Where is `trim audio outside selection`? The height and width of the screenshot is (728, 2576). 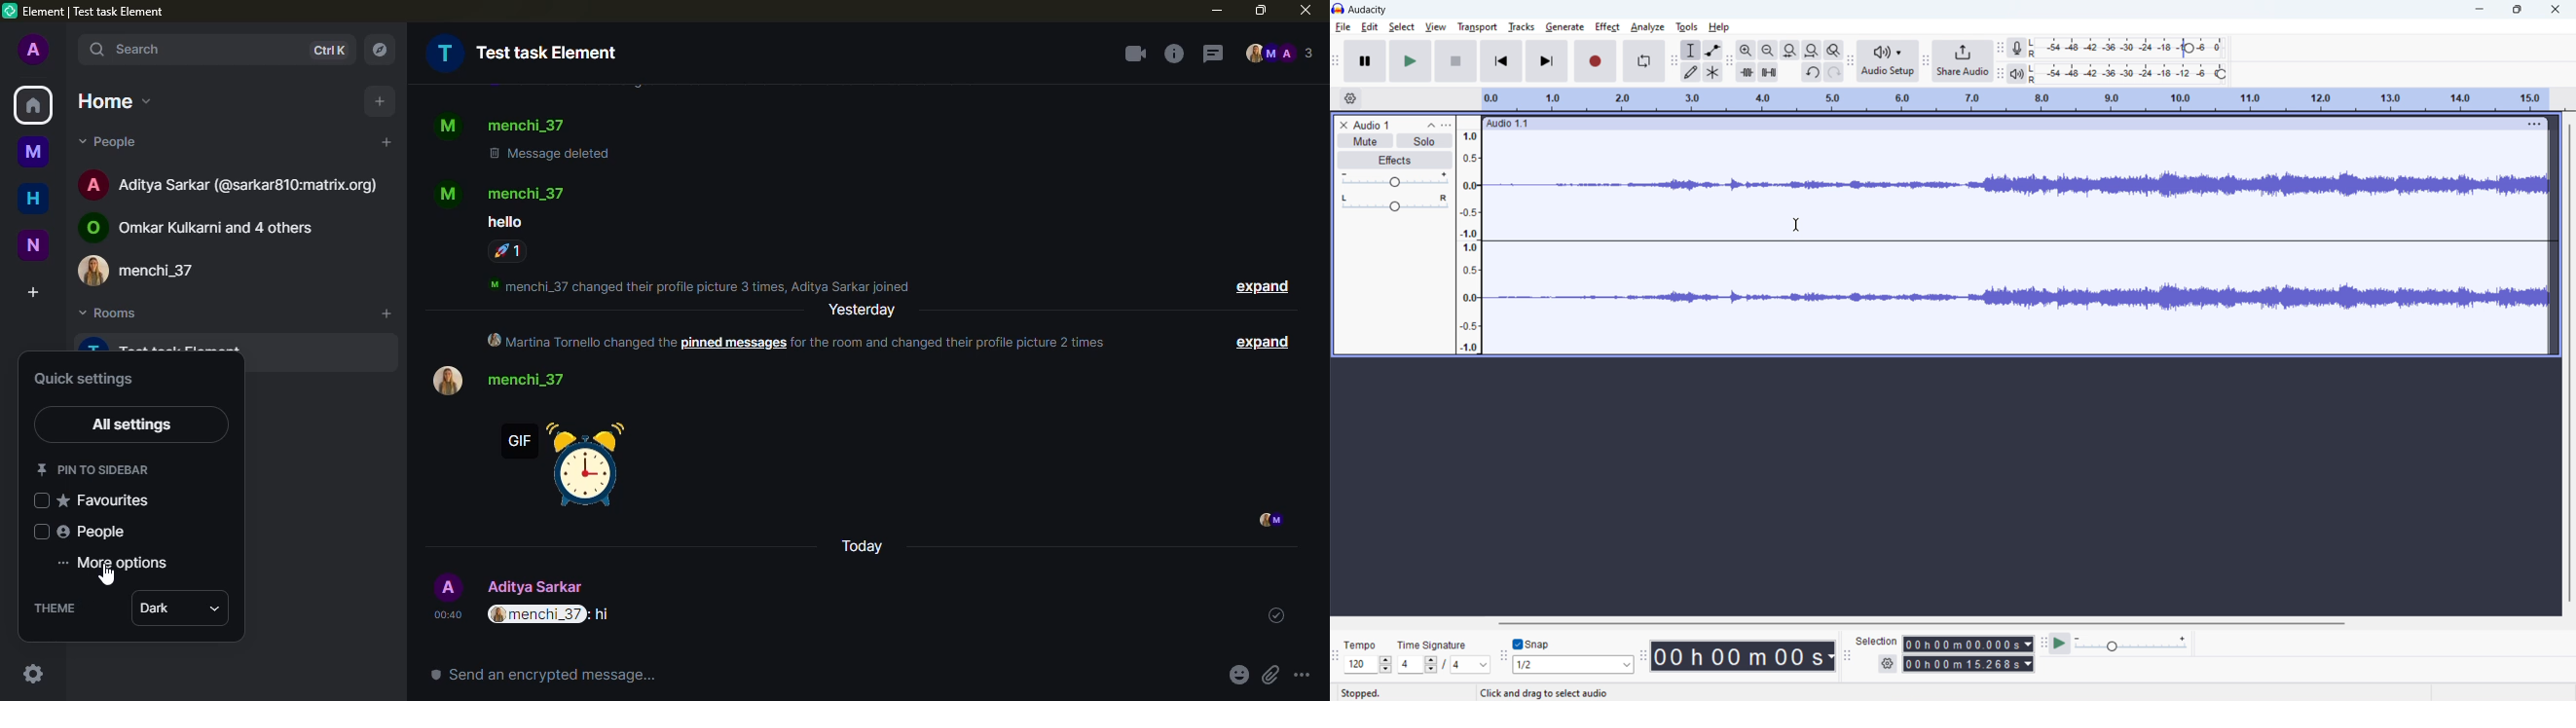
trim audio outside selection is located at coordinates (1746, 72).